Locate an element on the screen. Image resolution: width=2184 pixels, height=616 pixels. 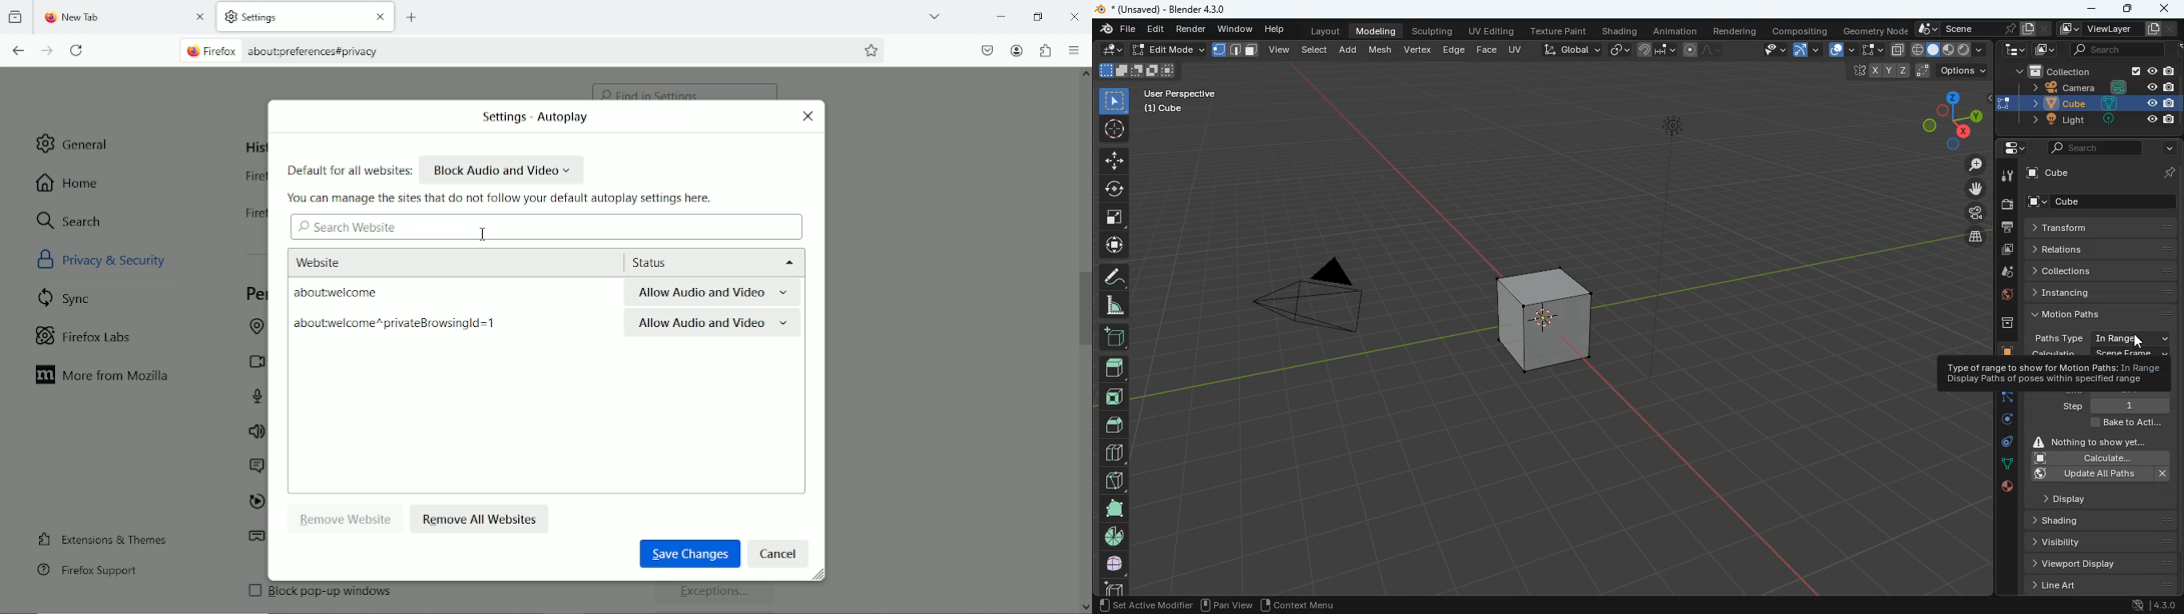
remove website is located at coordinates (347, 518).